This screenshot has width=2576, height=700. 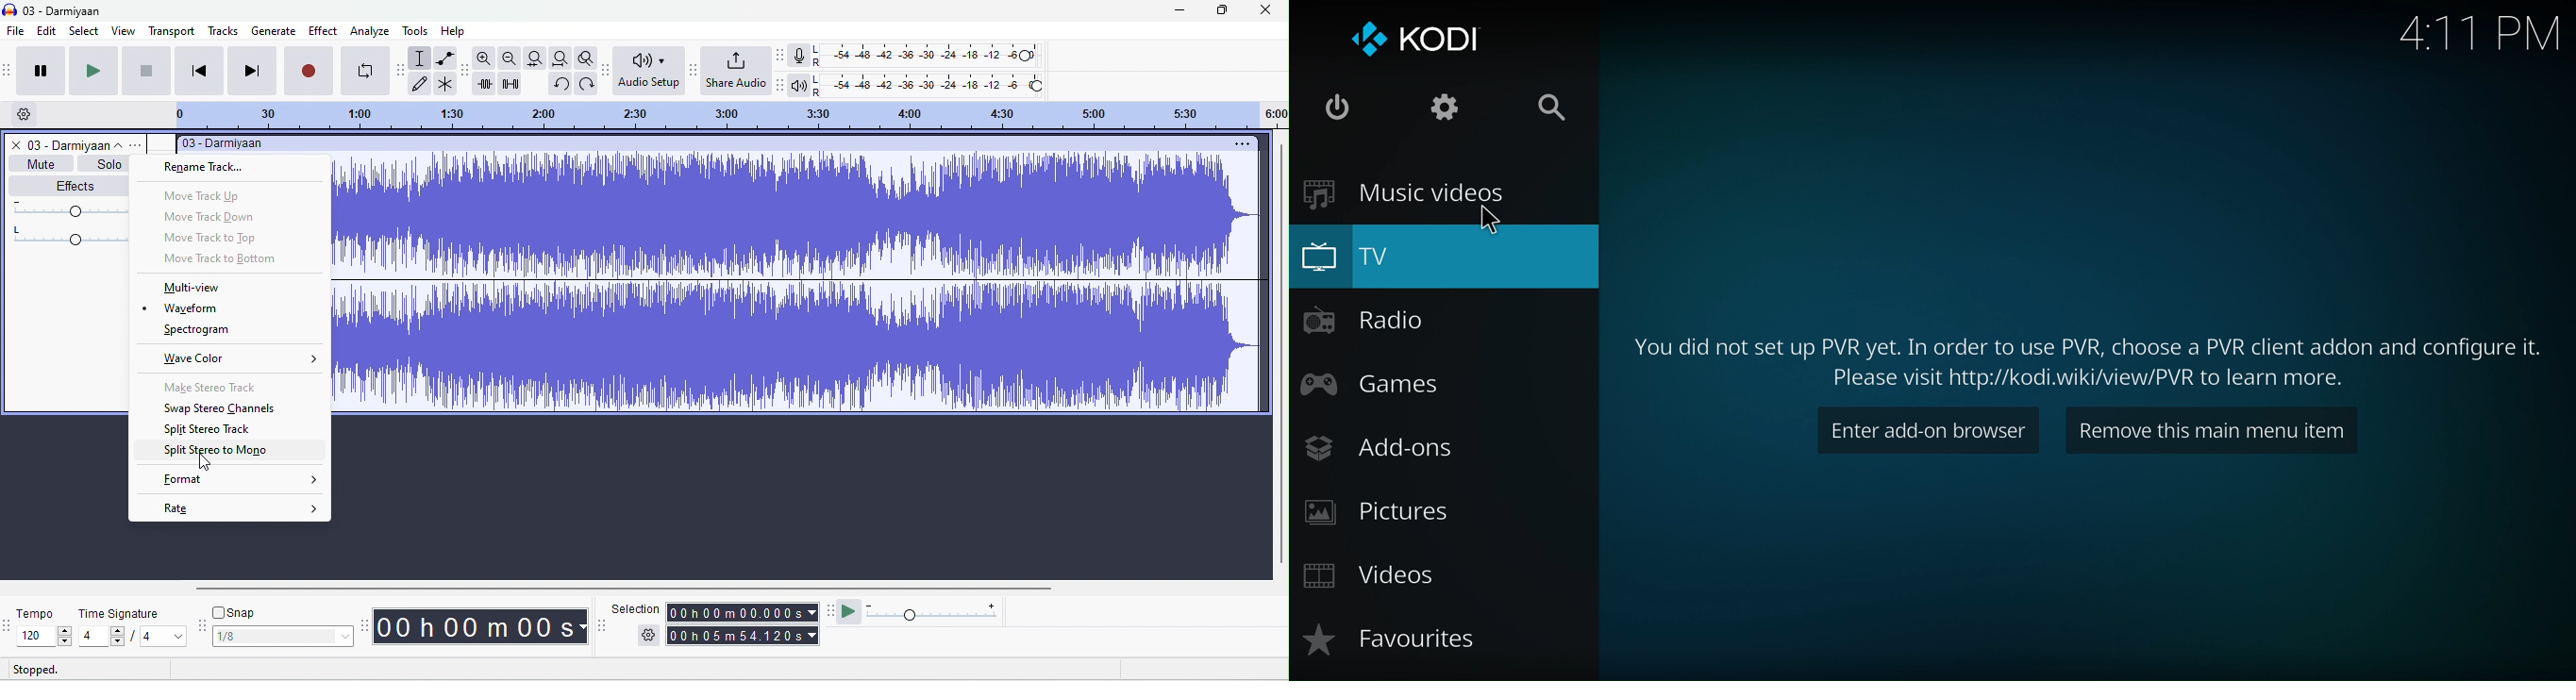 What do you see at coordinates (209, 217) in the screenshot?
I see `move track down` at bounding box center [209, 217].